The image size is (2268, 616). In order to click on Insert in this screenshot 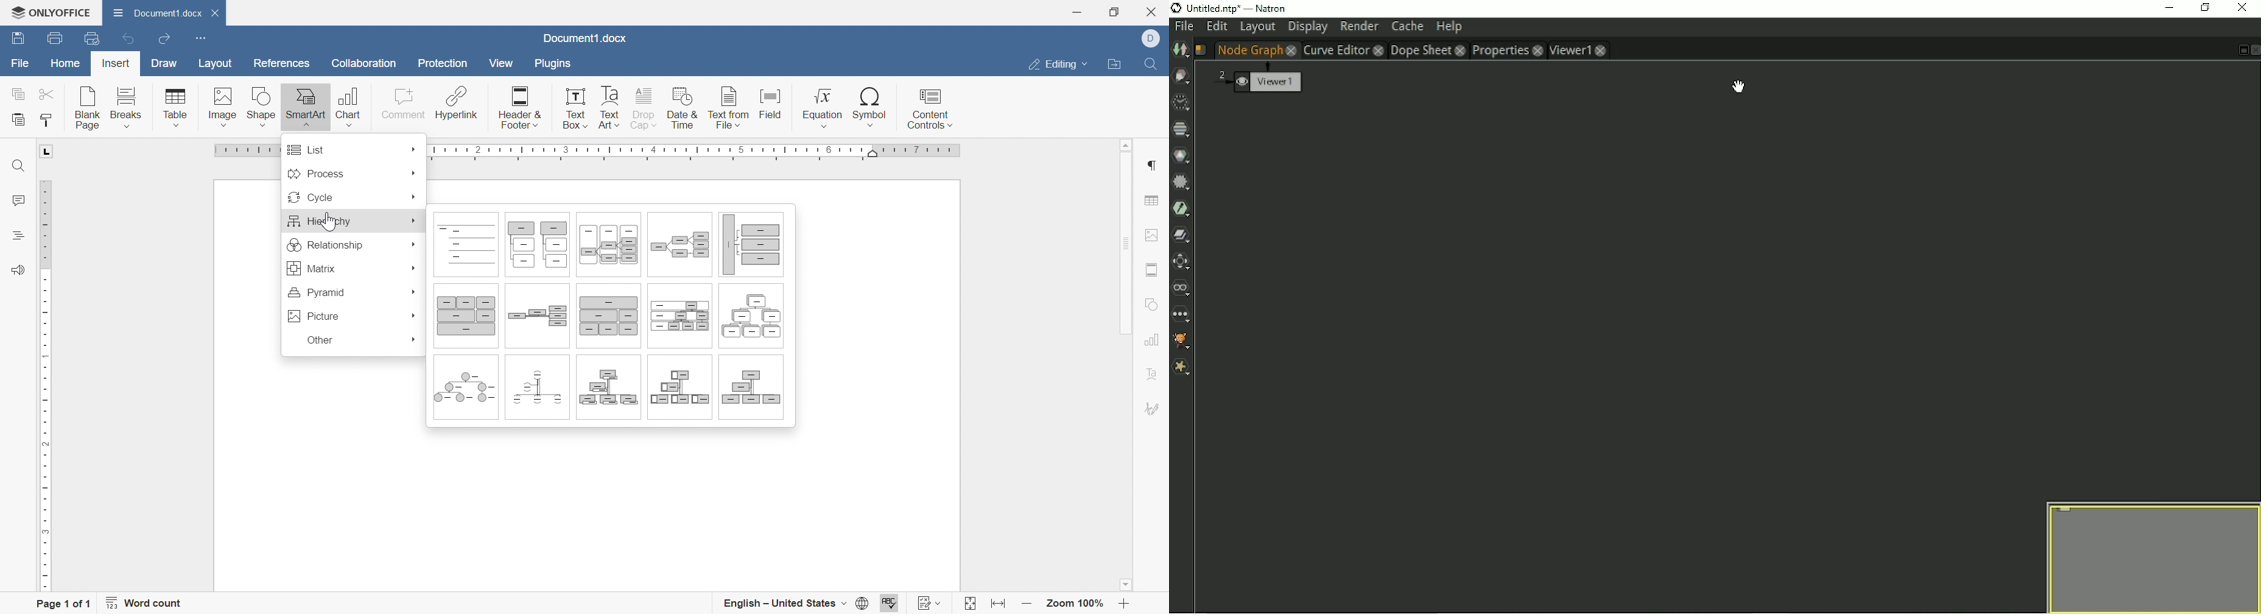, I will do `click(116, 64)`.